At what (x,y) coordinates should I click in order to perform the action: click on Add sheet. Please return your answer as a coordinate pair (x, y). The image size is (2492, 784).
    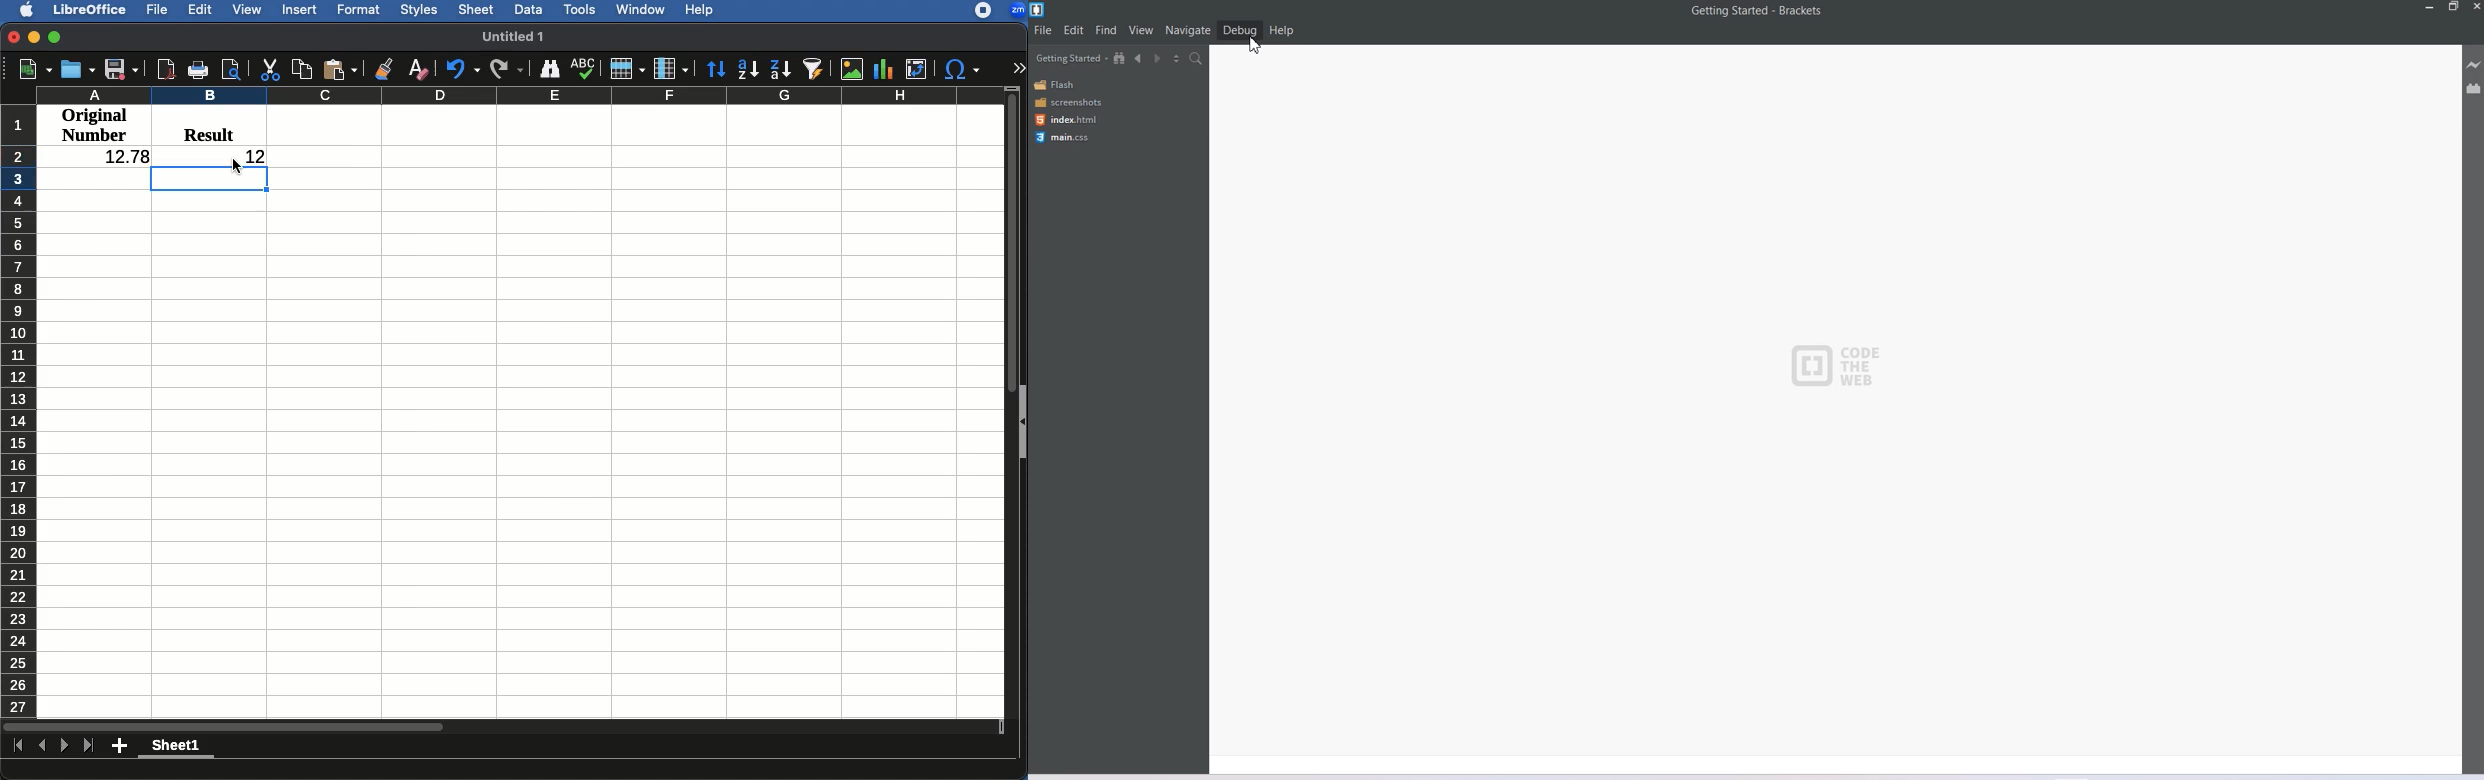
    Looking at the image, I should click on (119, 746).